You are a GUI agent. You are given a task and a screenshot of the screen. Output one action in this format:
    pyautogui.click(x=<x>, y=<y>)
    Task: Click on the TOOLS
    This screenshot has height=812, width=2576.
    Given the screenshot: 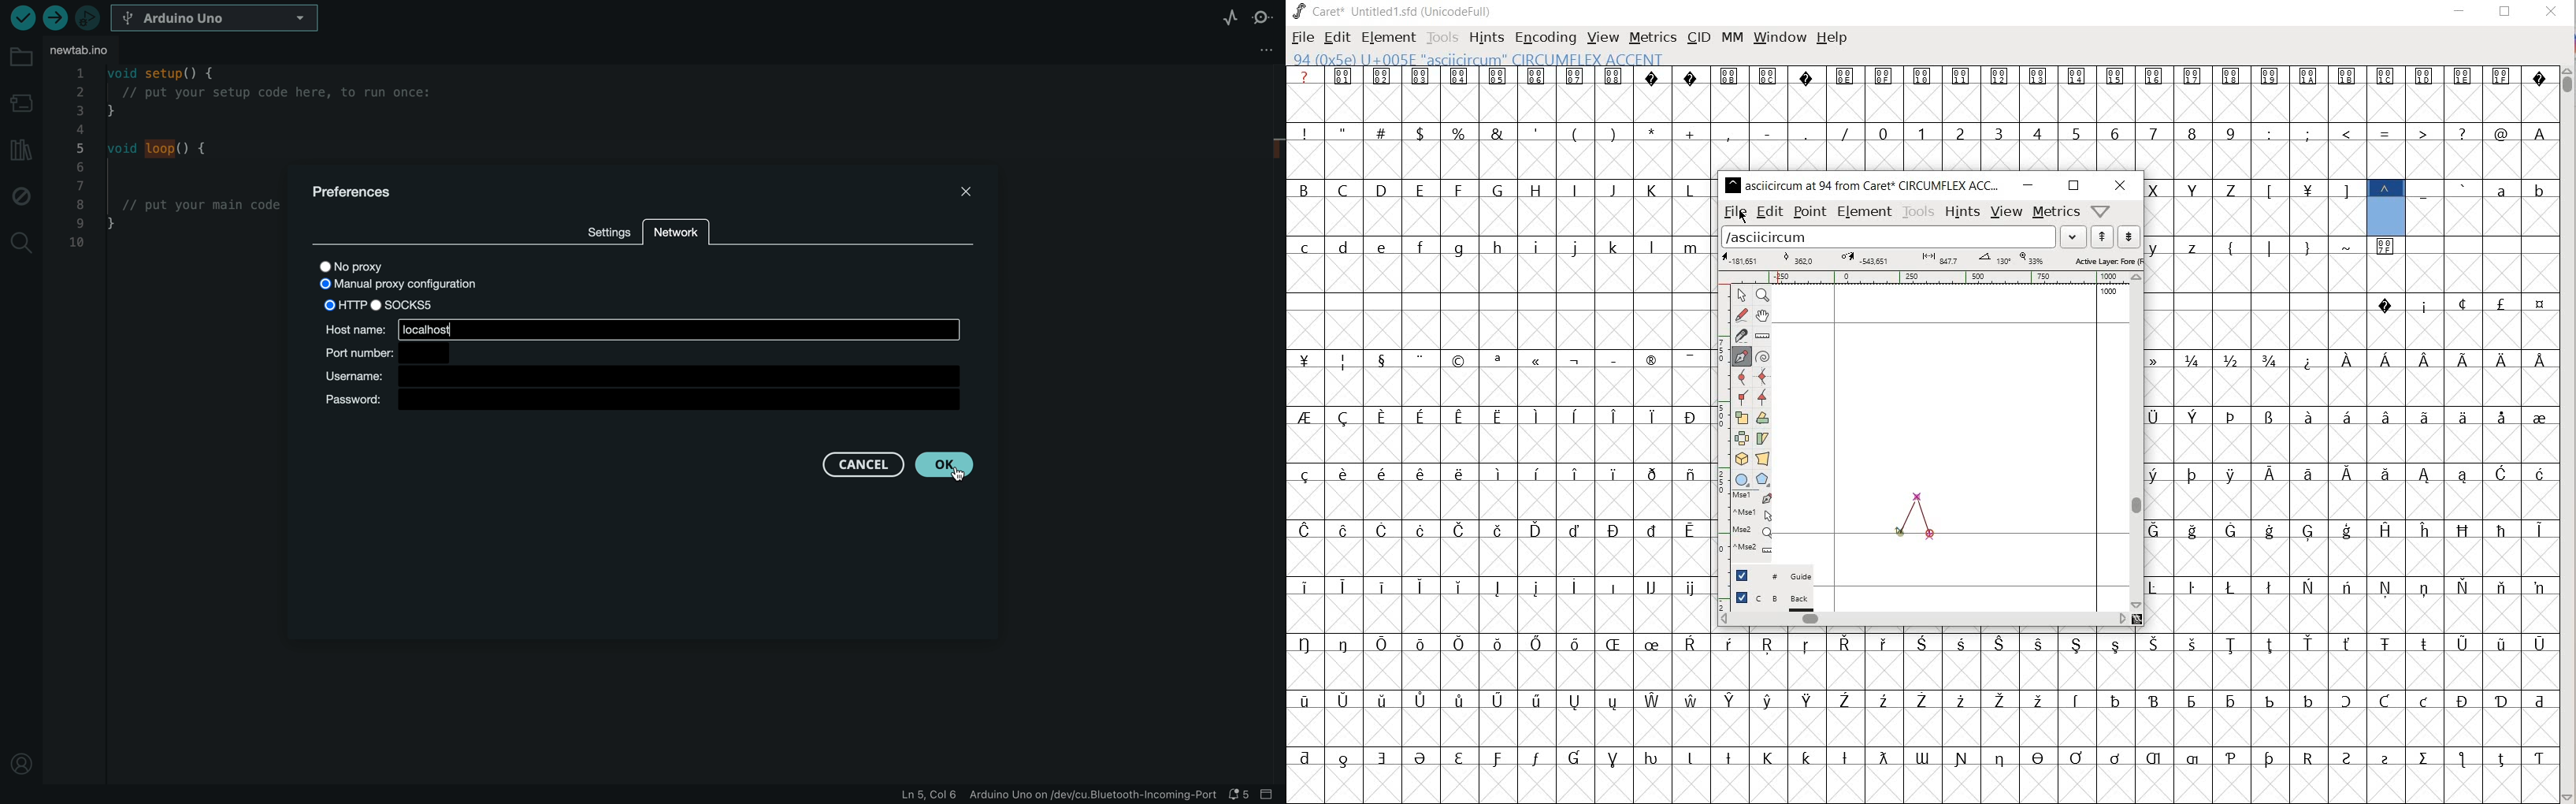 What is the action you would take?
    pyautogui.click(x=1442, y=37)
    